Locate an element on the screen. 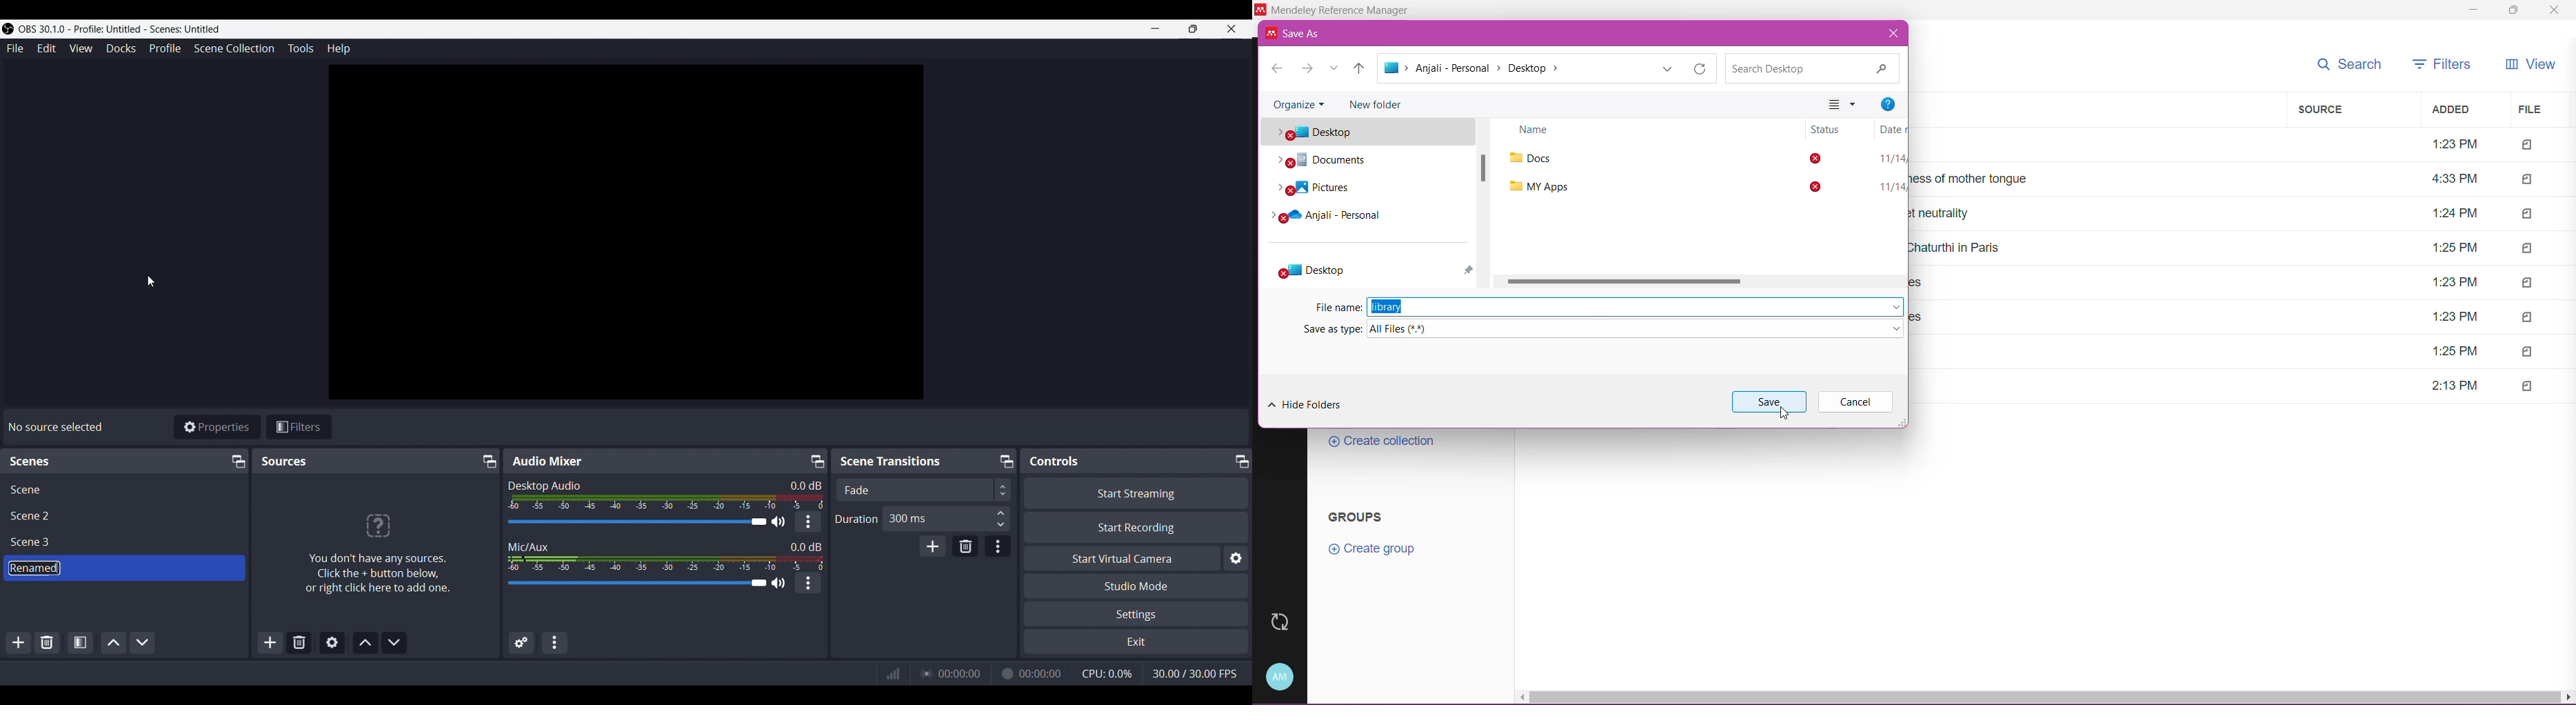 Image resolution: width=2576 pixels, height=728 pixels. Set required name for the library is located at coordinates (1636, 307).